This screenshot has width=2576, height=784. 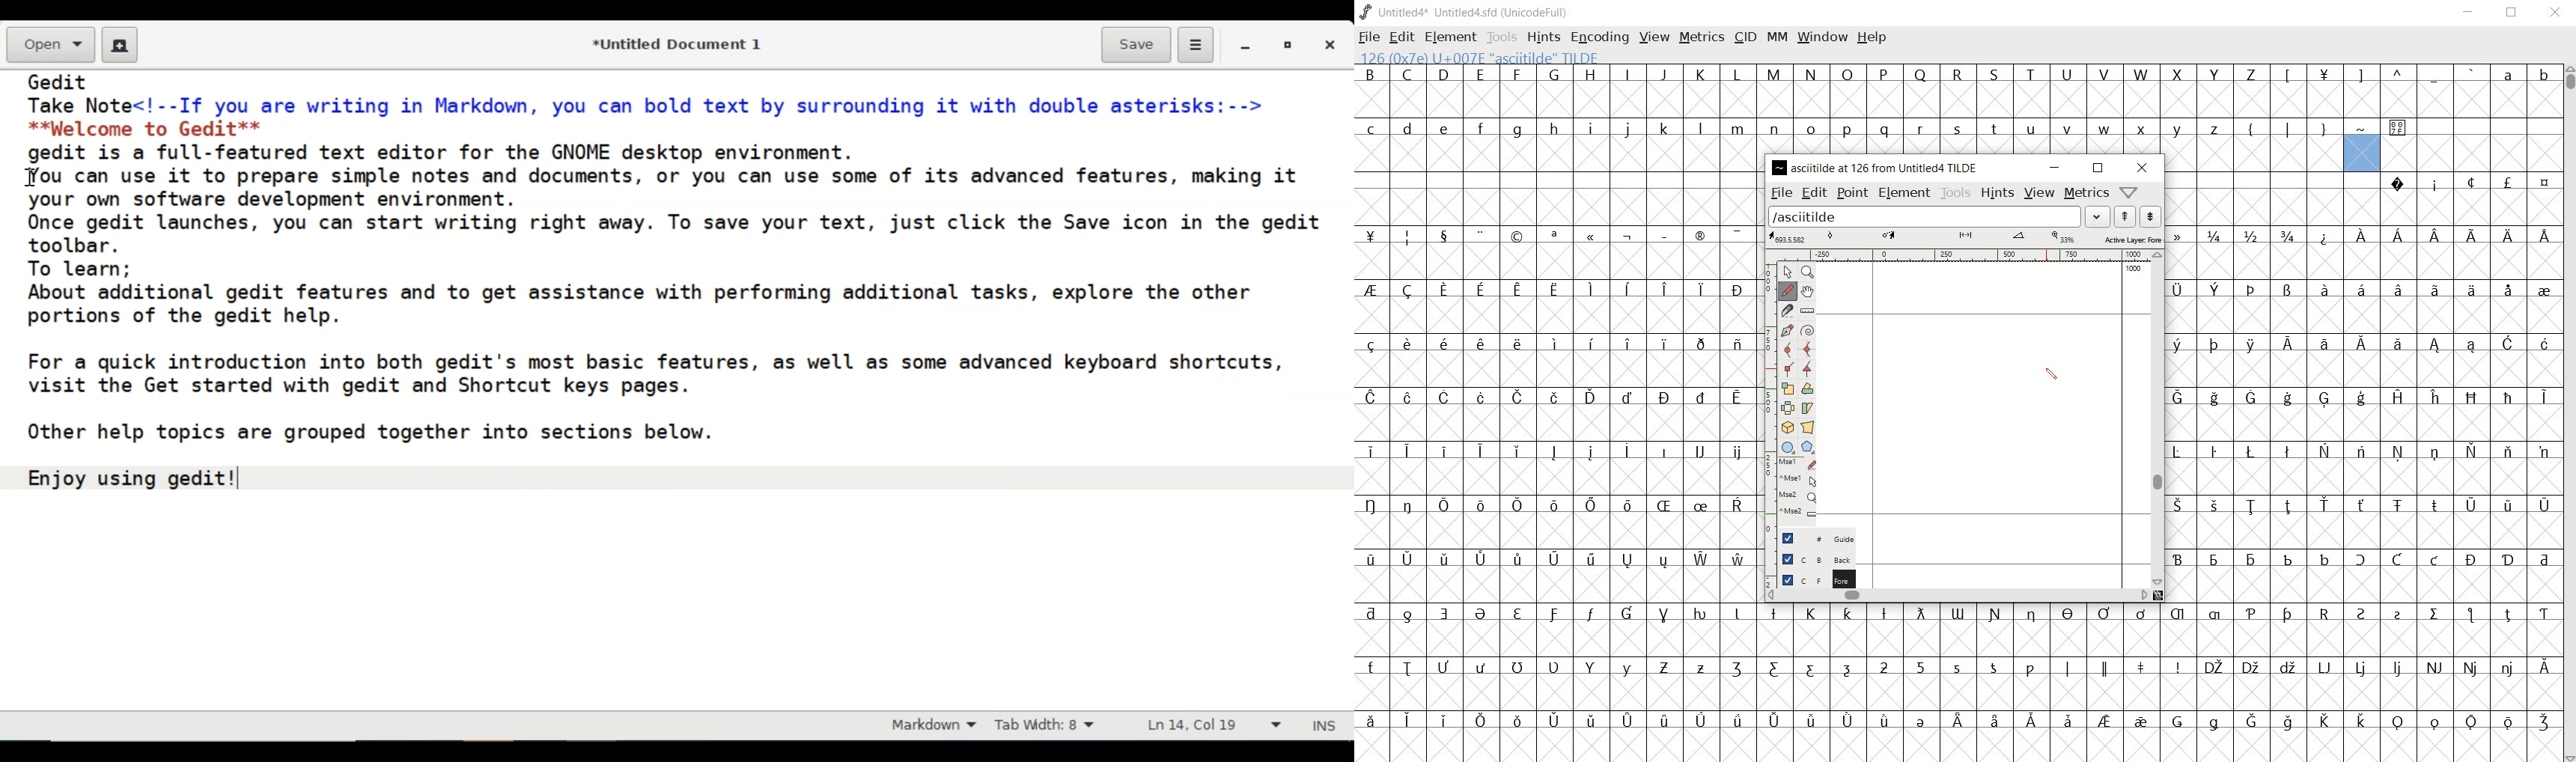 I want to click on add a curve point, so click(x=1788, y=348).